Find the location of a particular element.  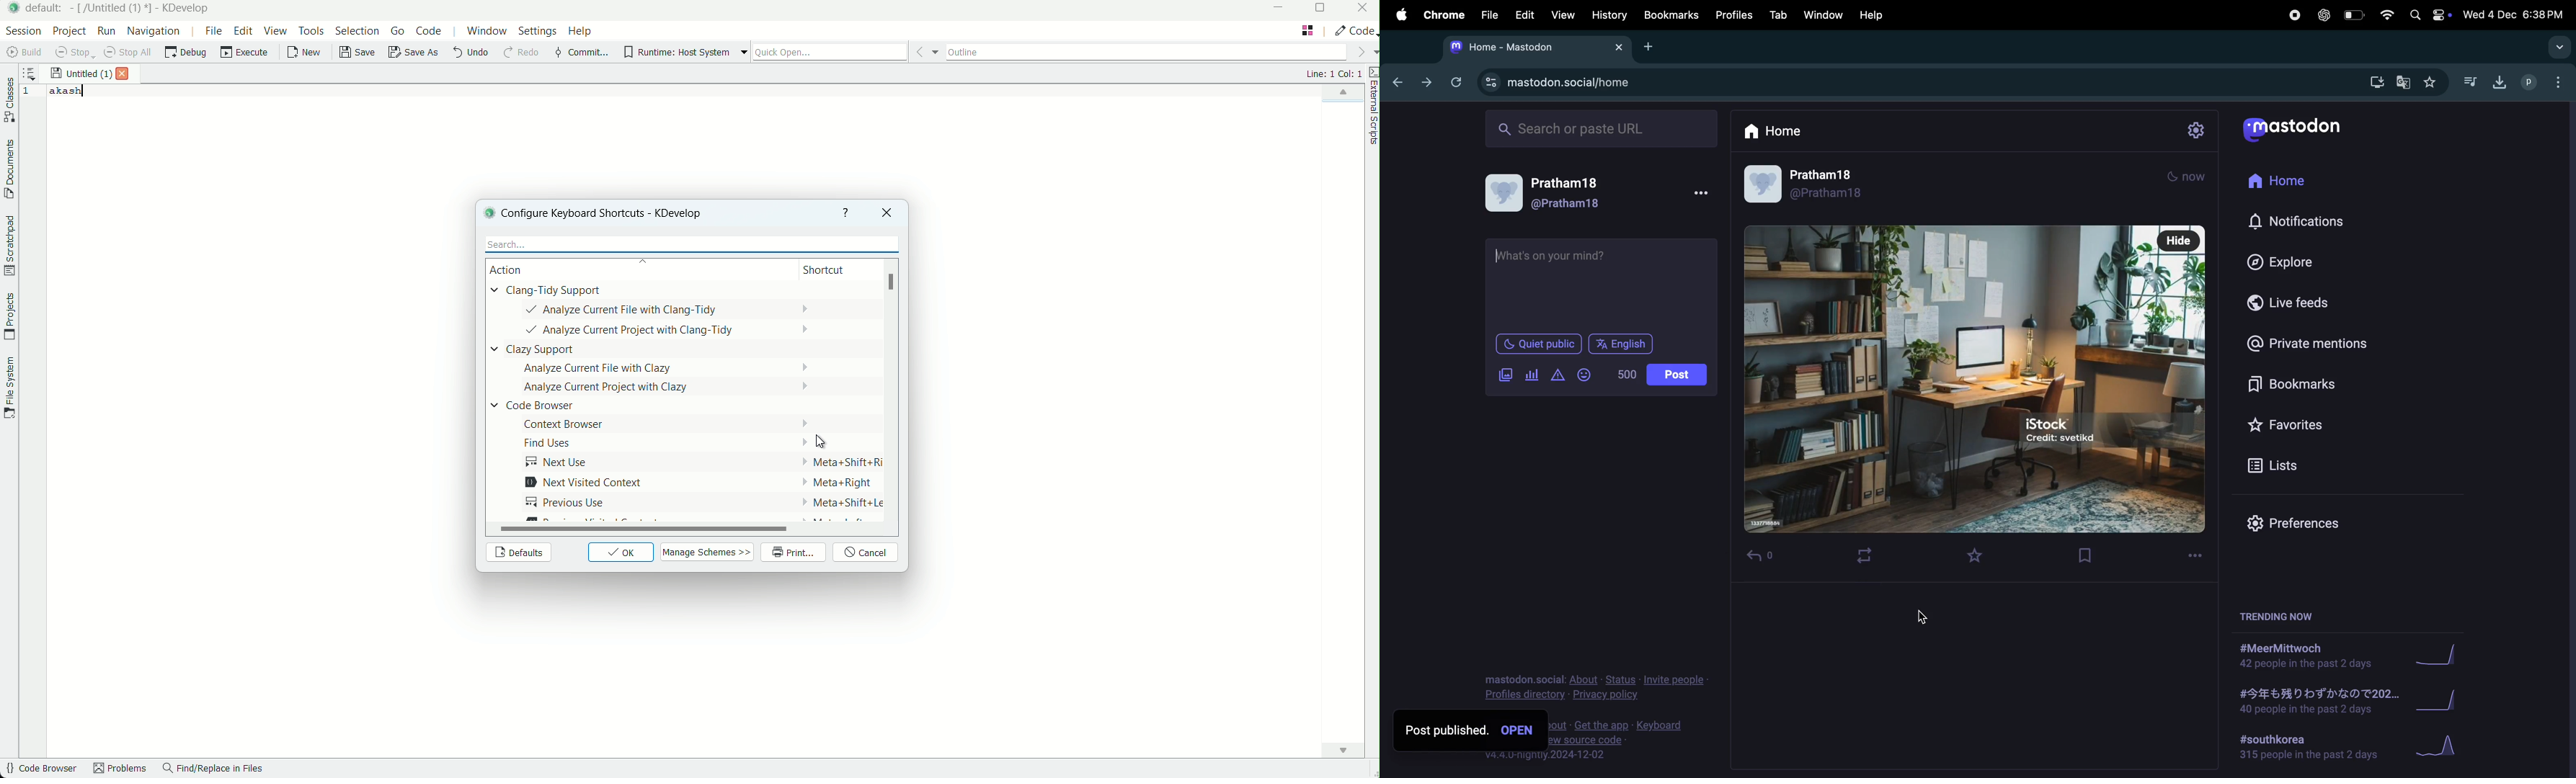

mastodon url is located at coordinates (1556, 82).